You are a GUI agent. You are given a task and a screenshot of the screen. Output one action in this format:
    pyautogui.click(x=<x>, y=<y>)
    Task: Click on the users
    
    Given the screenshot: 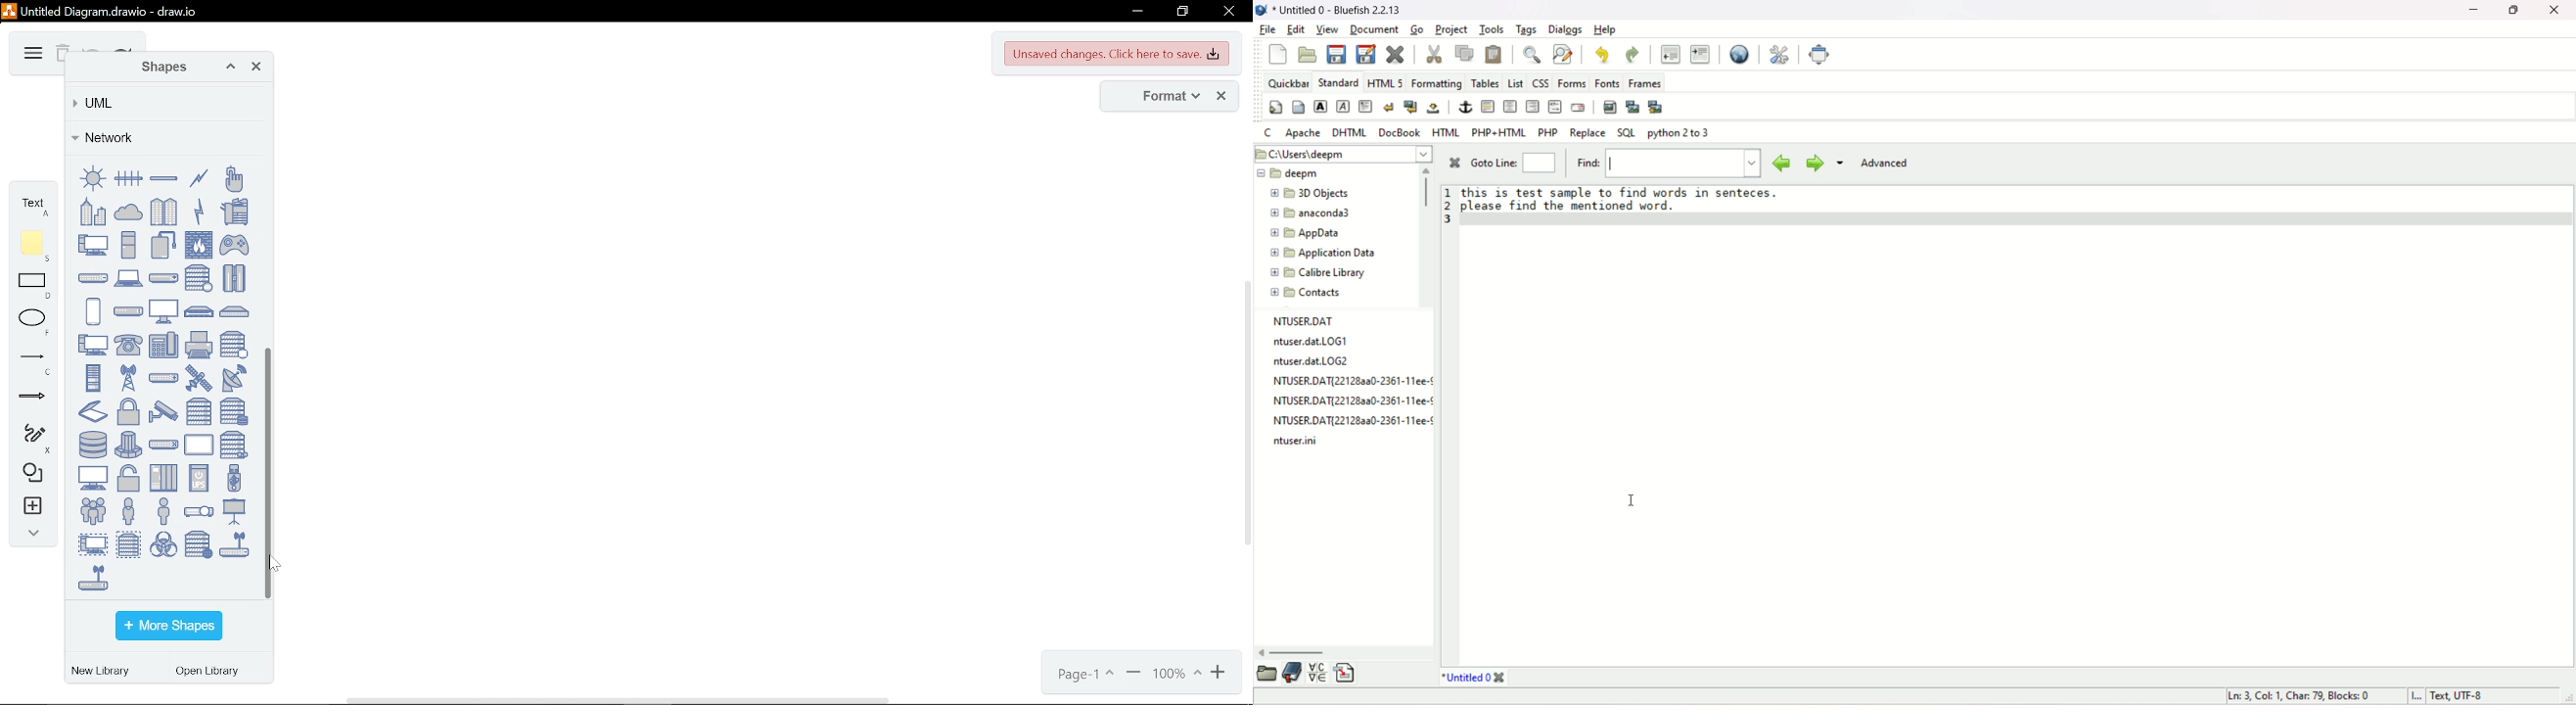 What is the action you would take?
    pyautogui.click(x=93, y=510)
    